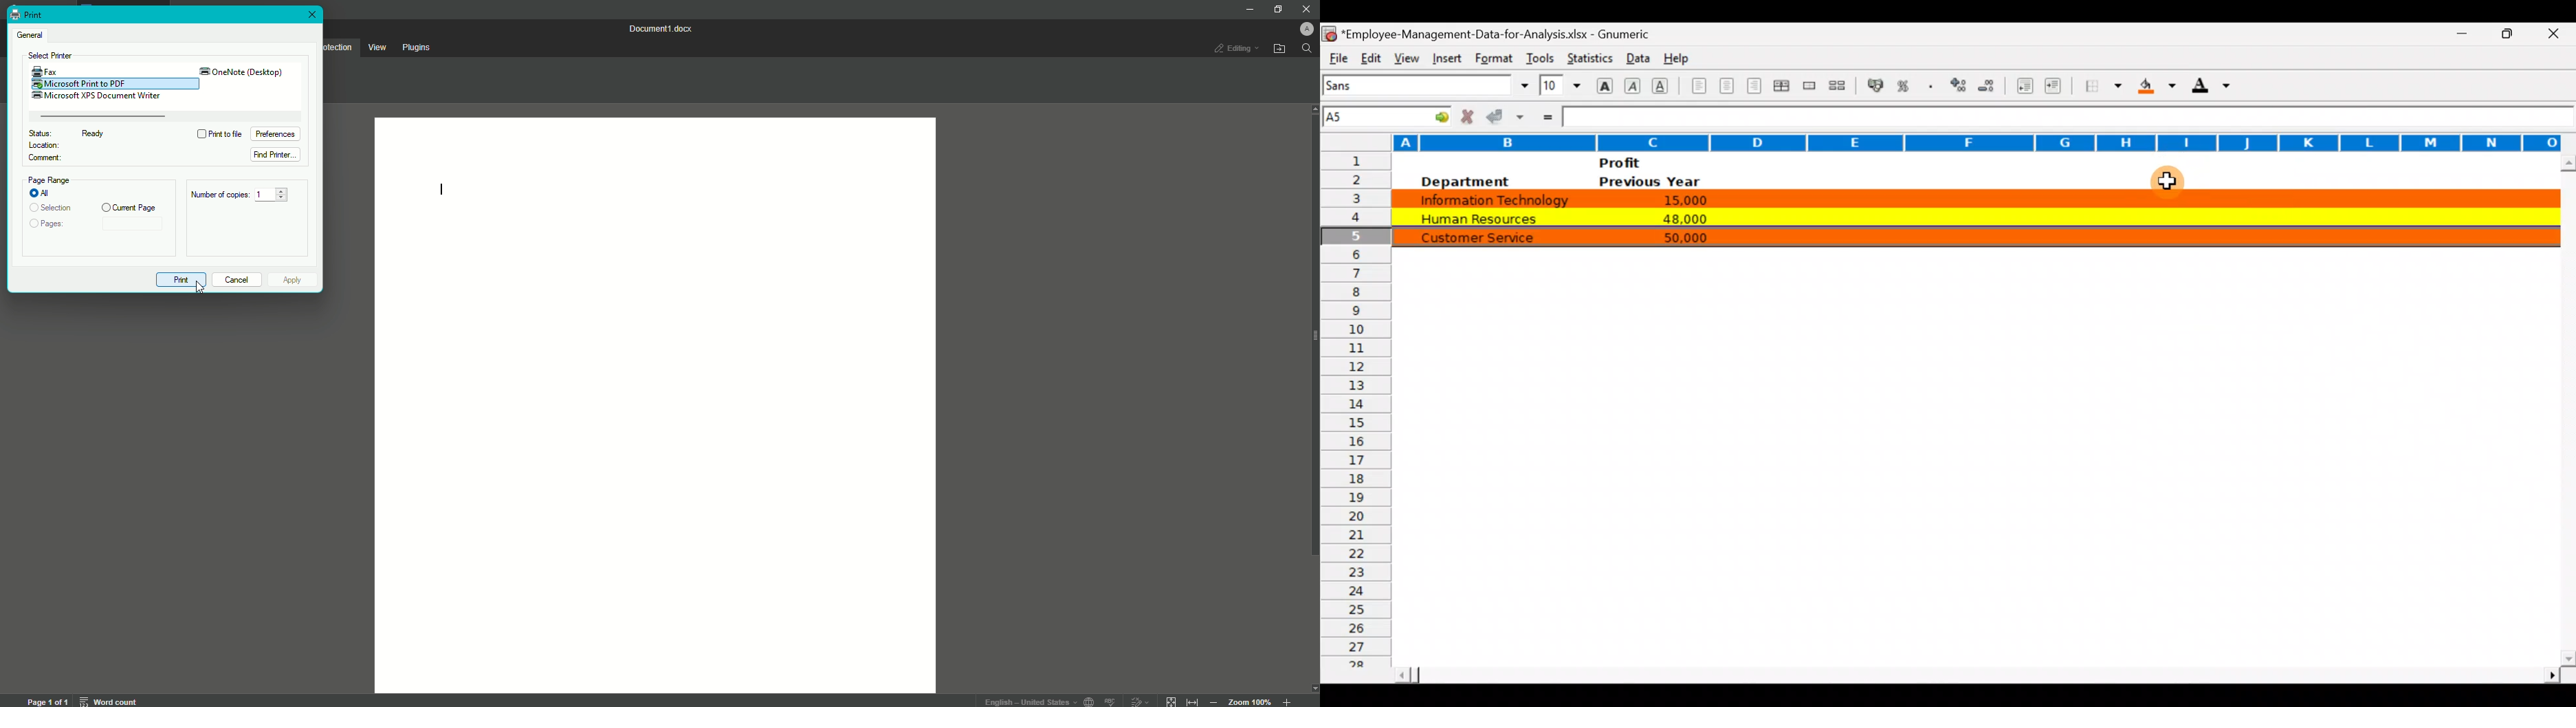 This screenshot has height=728, width=2576. What do you see at coordinates (1876, 84) in the screenshot?
I see `Format selection as accounting` at bounding box center [1876, 84].